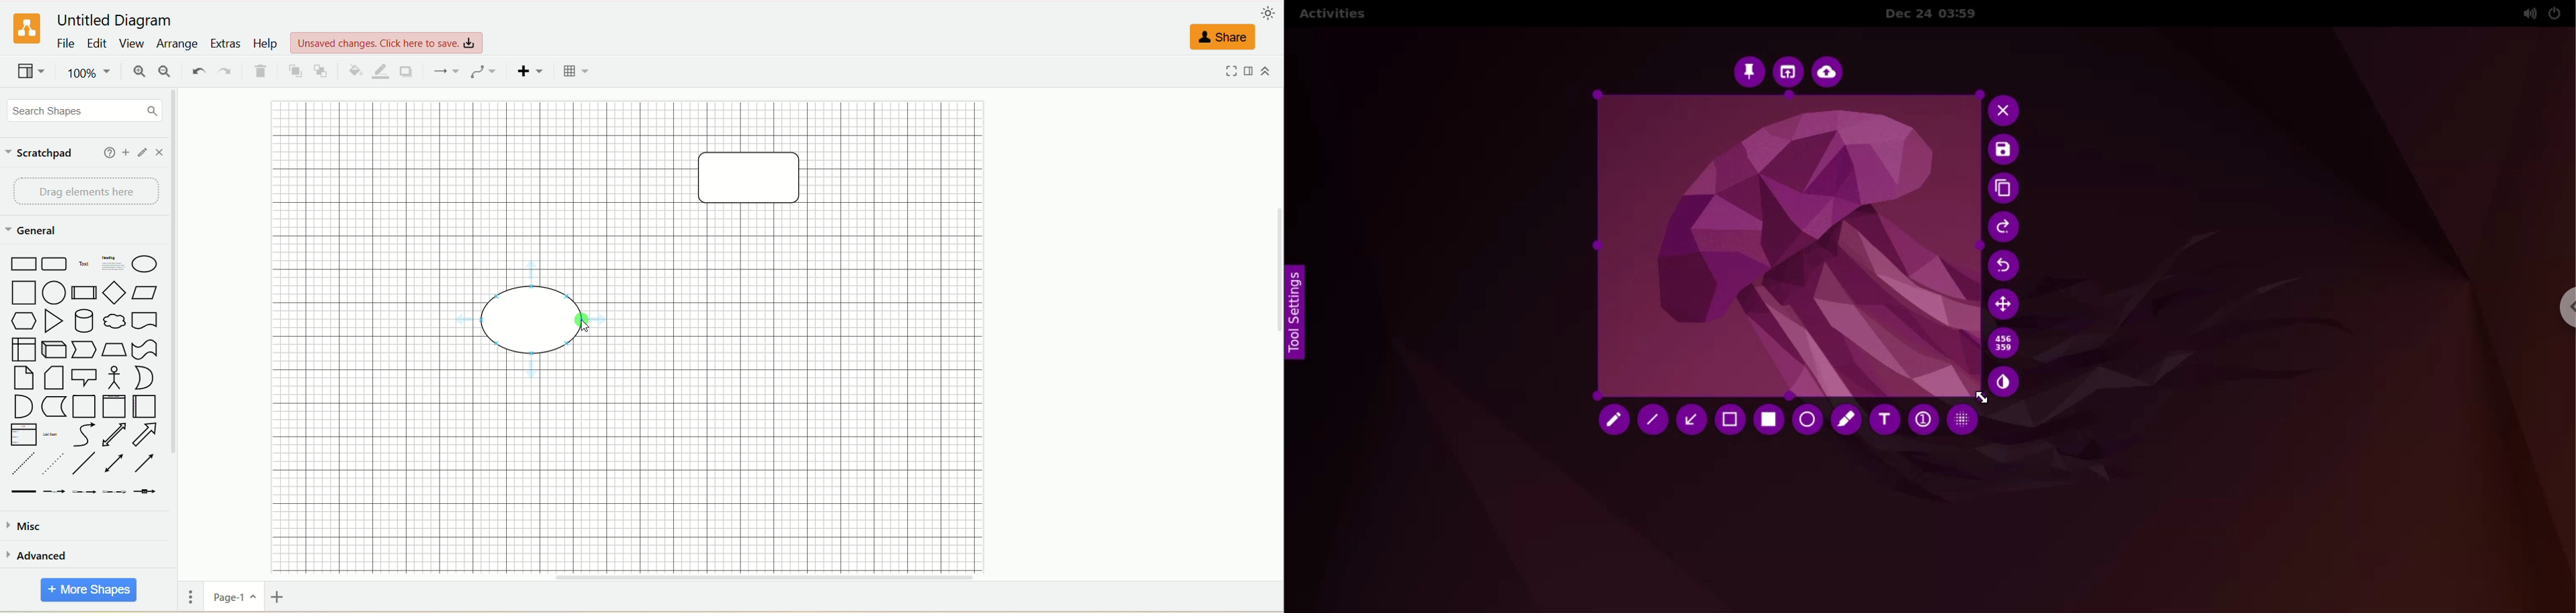 This screenshot has width=2576, height=616. What do you see at coordinates (1969, 421) in the screenshot?
I see `pixelette` at bounding box center [1969, 421].